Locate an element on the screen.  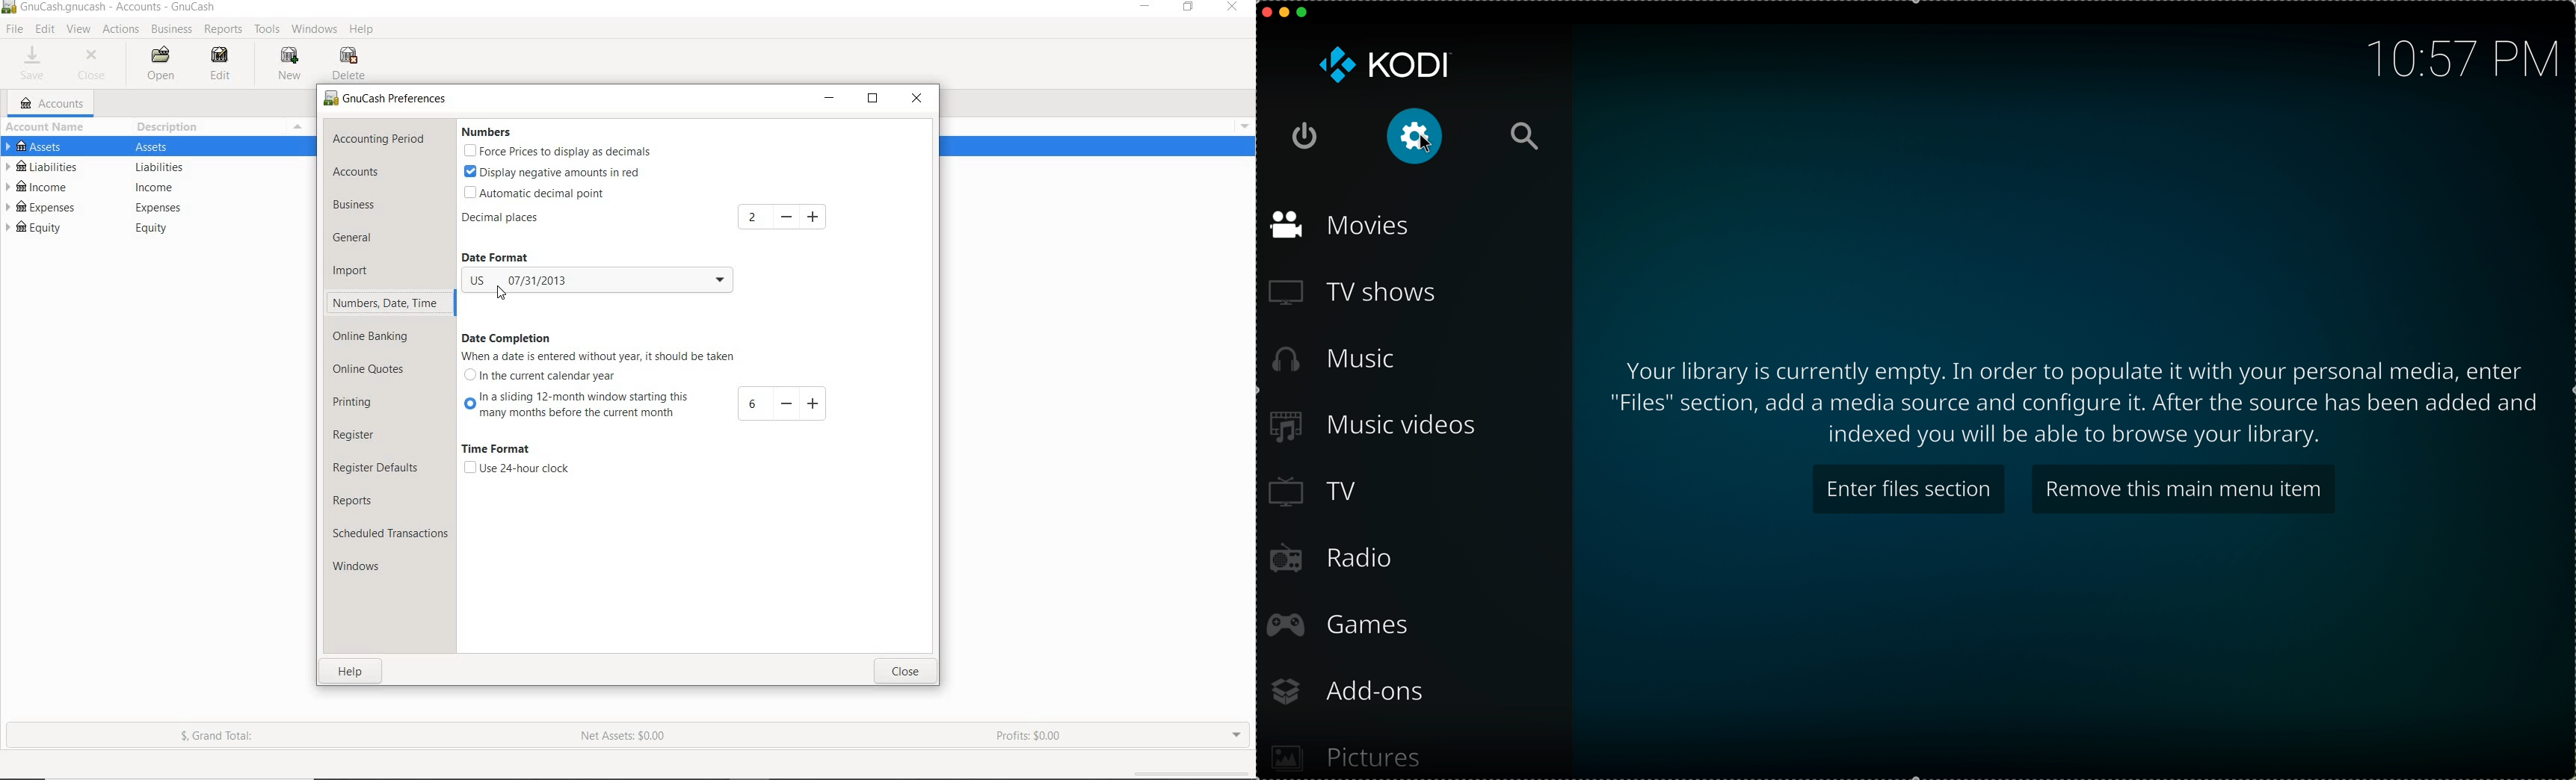
movies is located at coordinates (1342, 227).